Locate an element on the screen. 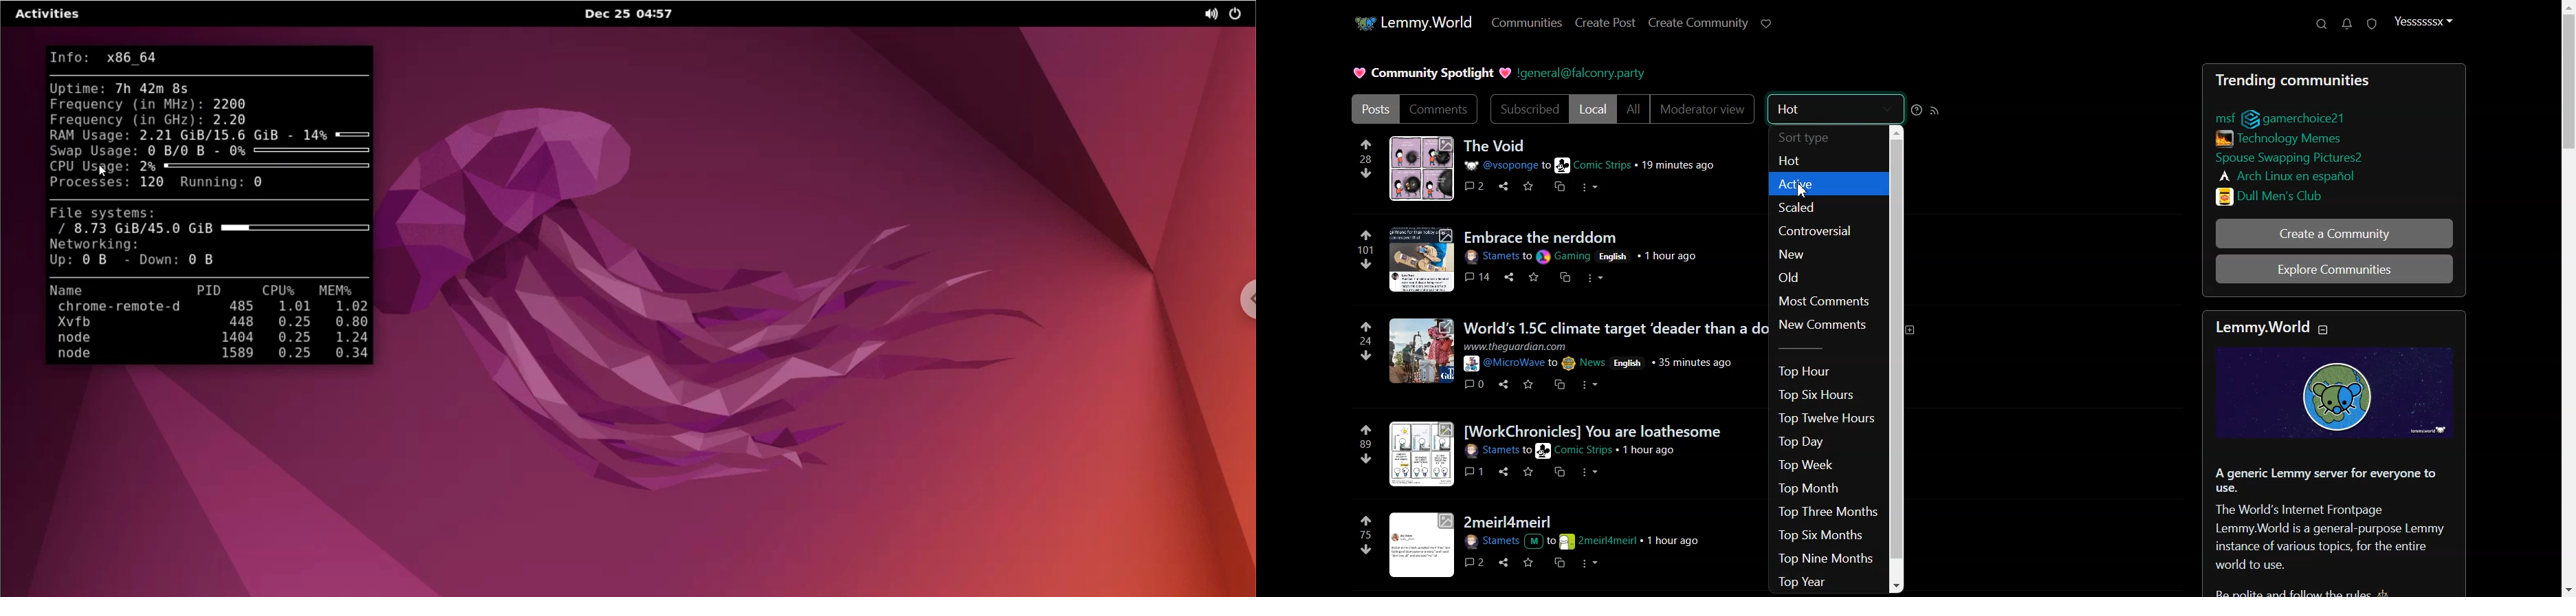 Image resolution: width=2576 pixels, height=616 pixels. LInks is located at coordinates (2234, 118).